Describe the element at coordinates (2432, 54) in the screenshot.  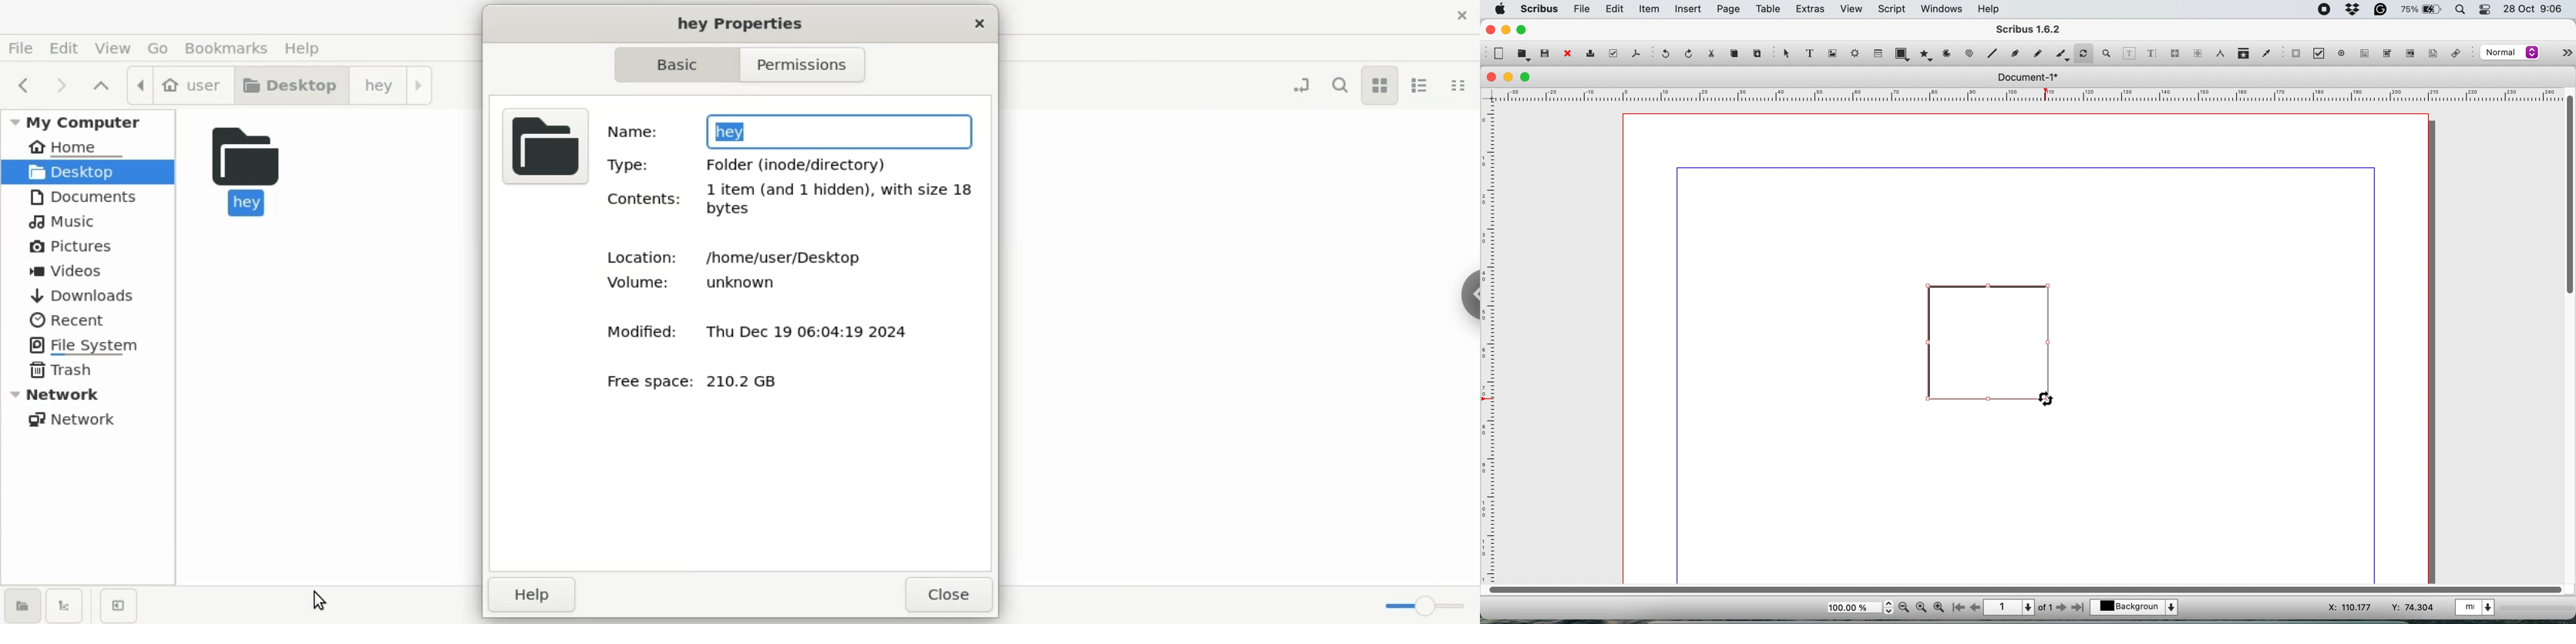
I see `text annotation` at that location.